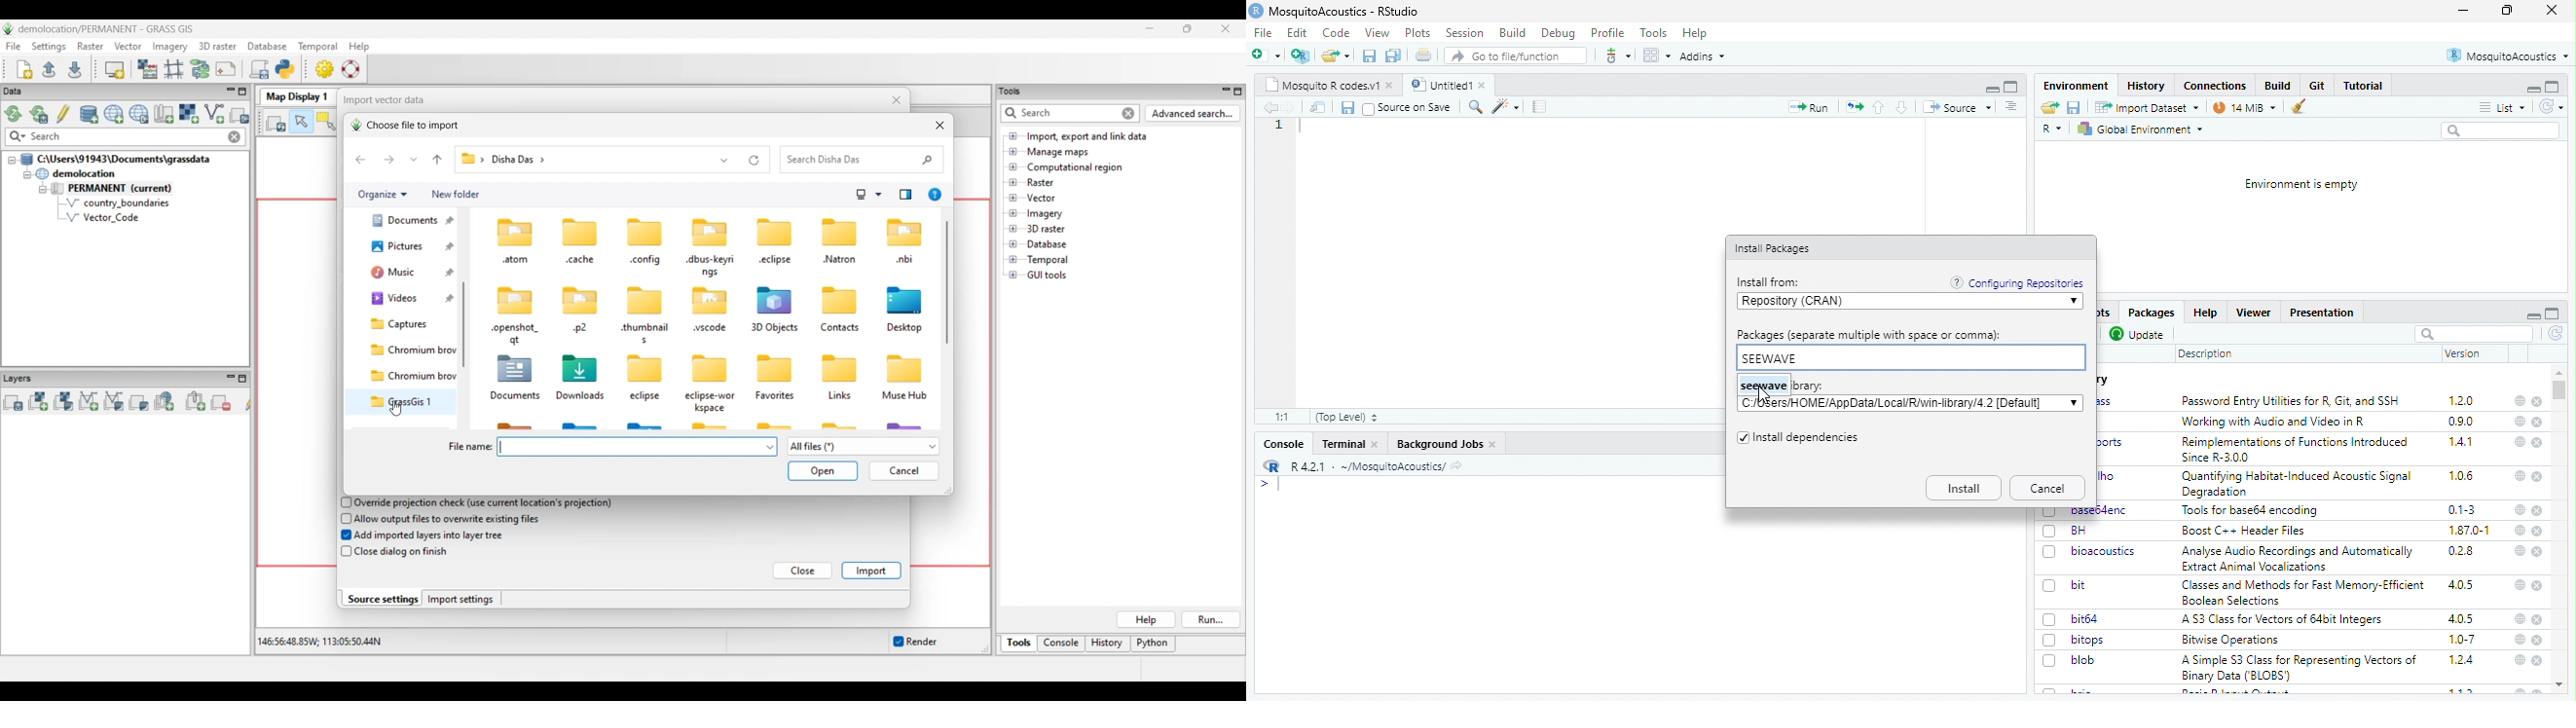 This screenshot has height=728, width=2576. I want to click on forward, so click(1290, 108).